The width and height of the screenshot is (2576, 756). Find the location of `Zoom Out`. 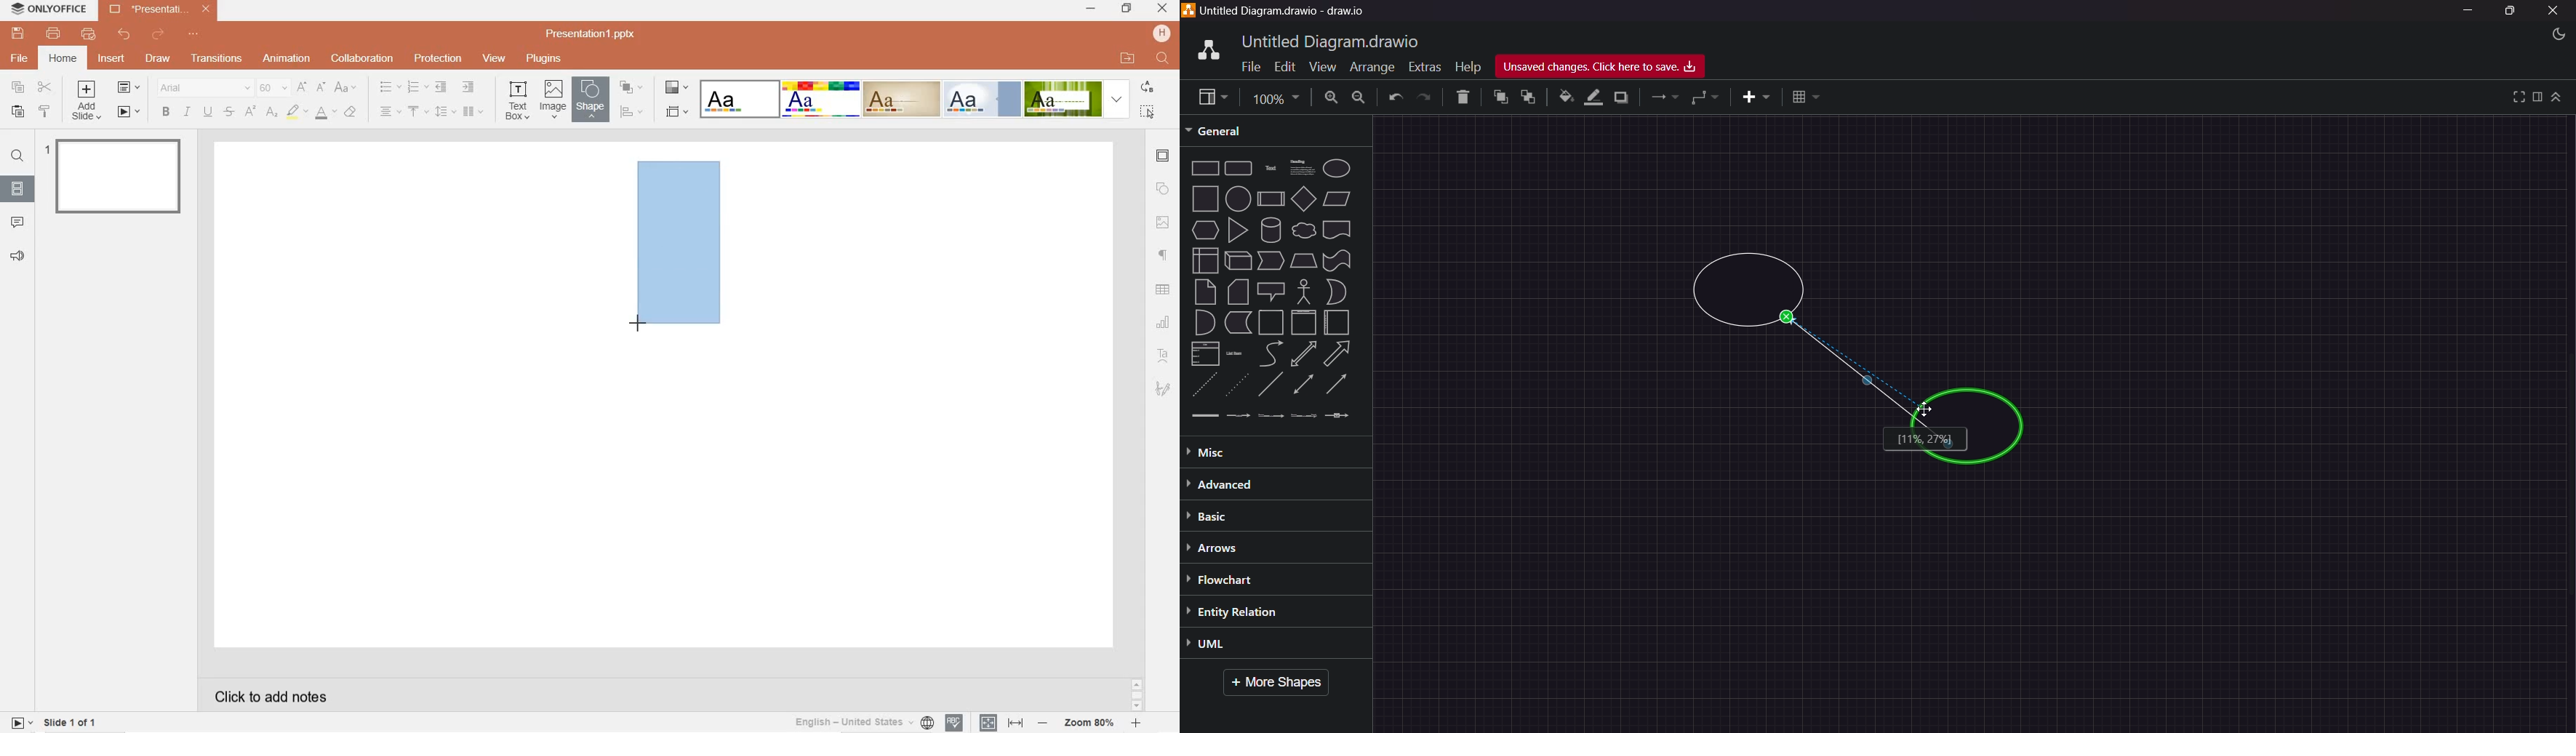

Zoom Out is located at coordinates (1359, 99).